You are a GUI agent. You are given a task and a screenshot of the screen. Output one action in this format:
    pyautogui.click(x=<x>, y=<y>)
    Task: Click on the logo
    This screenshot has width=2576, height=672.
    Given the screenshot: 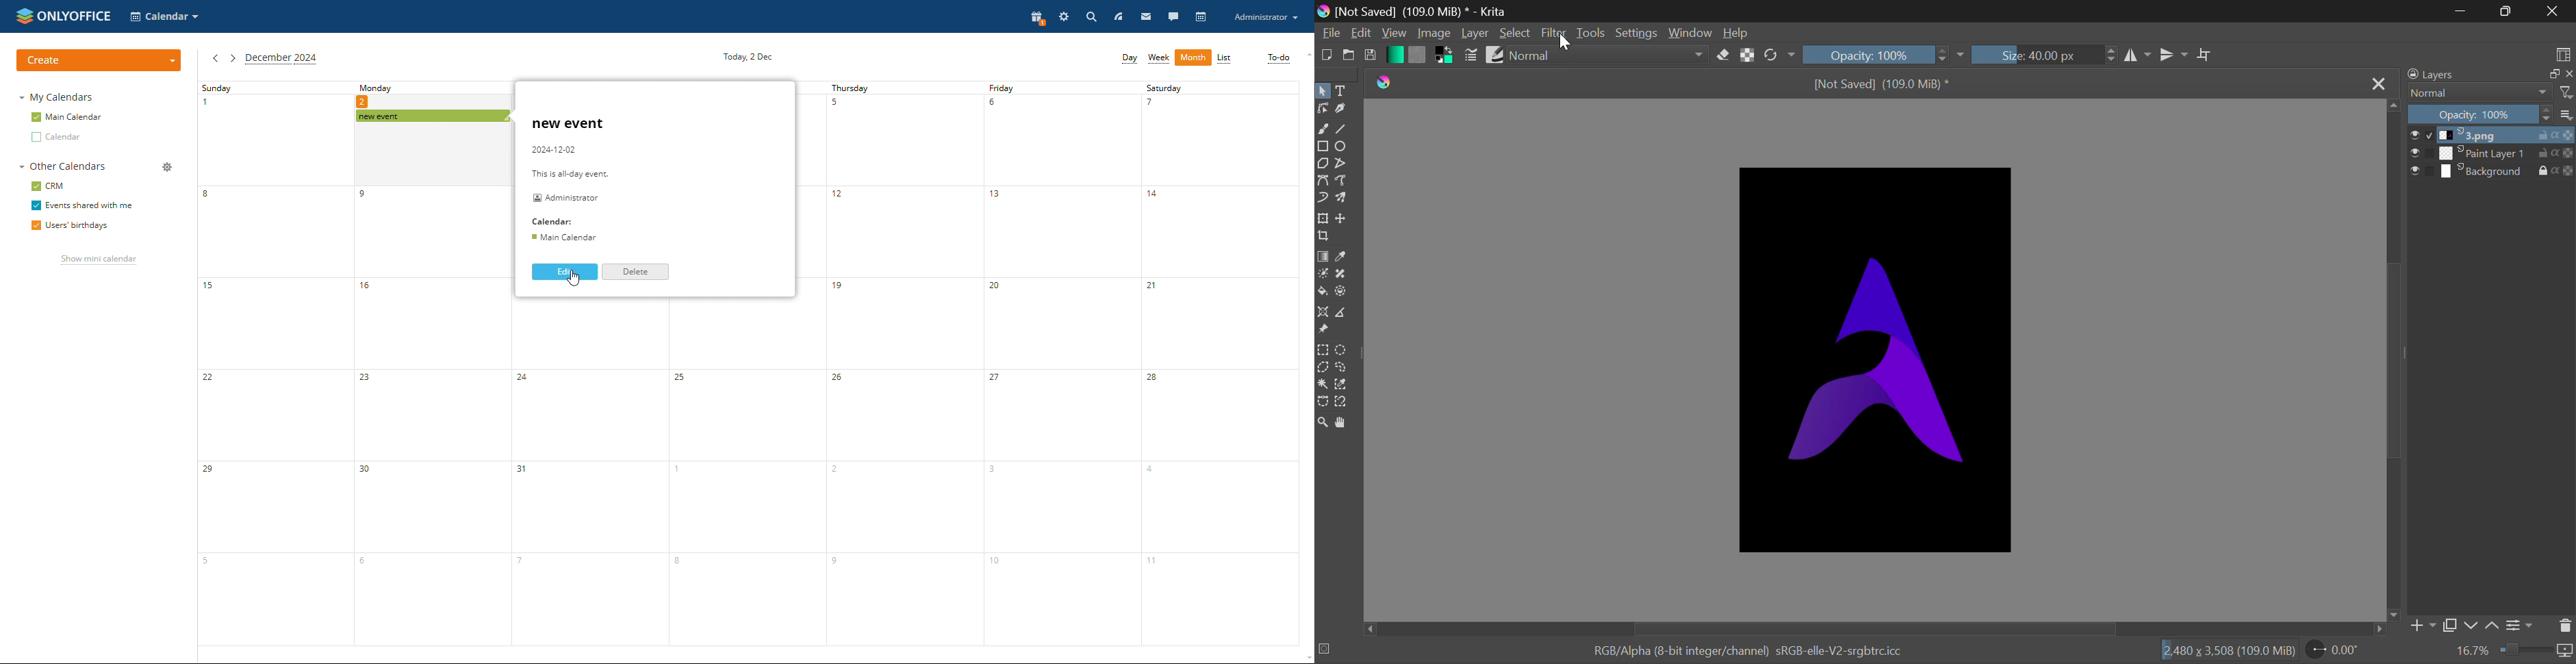 What is the action you would take?
    pyautogui.click(x=1327, y=12)
    